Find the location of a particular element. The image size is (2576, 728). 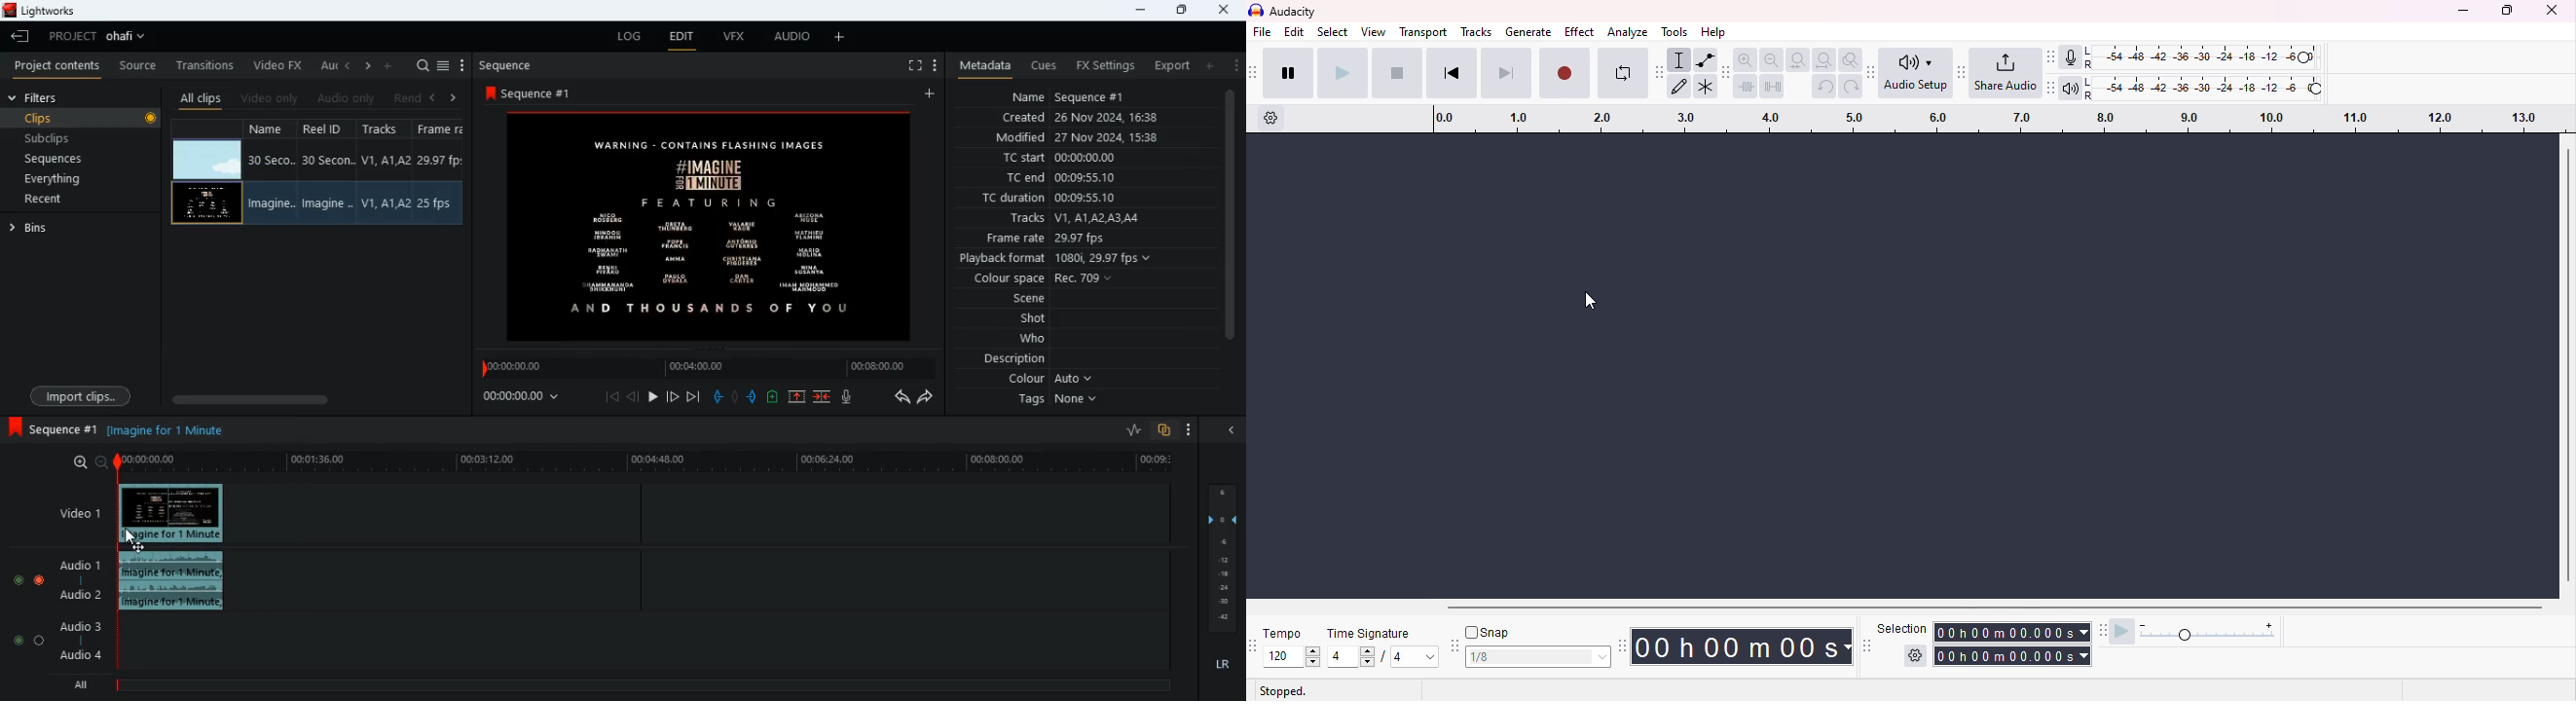

fx settings is located at coordinates (1103, 64).